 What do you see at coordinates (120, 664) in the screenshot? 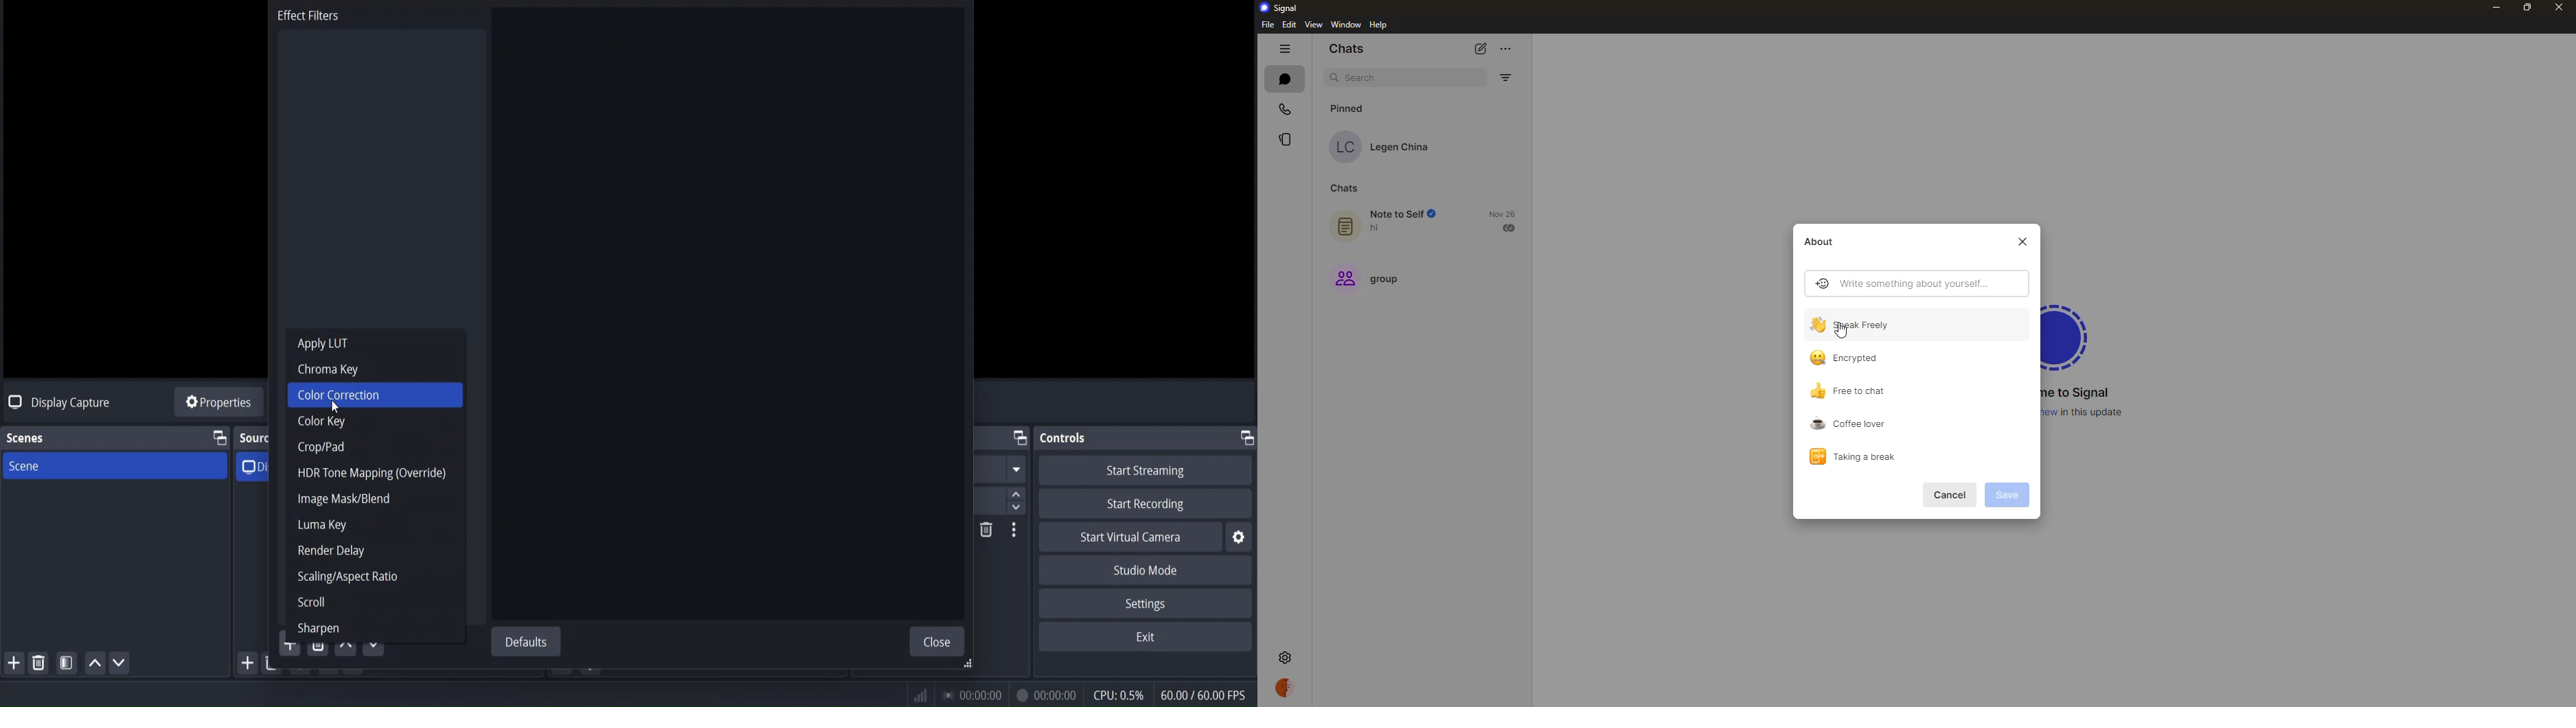
I see `move scene down` at bounding box center [120, 664].